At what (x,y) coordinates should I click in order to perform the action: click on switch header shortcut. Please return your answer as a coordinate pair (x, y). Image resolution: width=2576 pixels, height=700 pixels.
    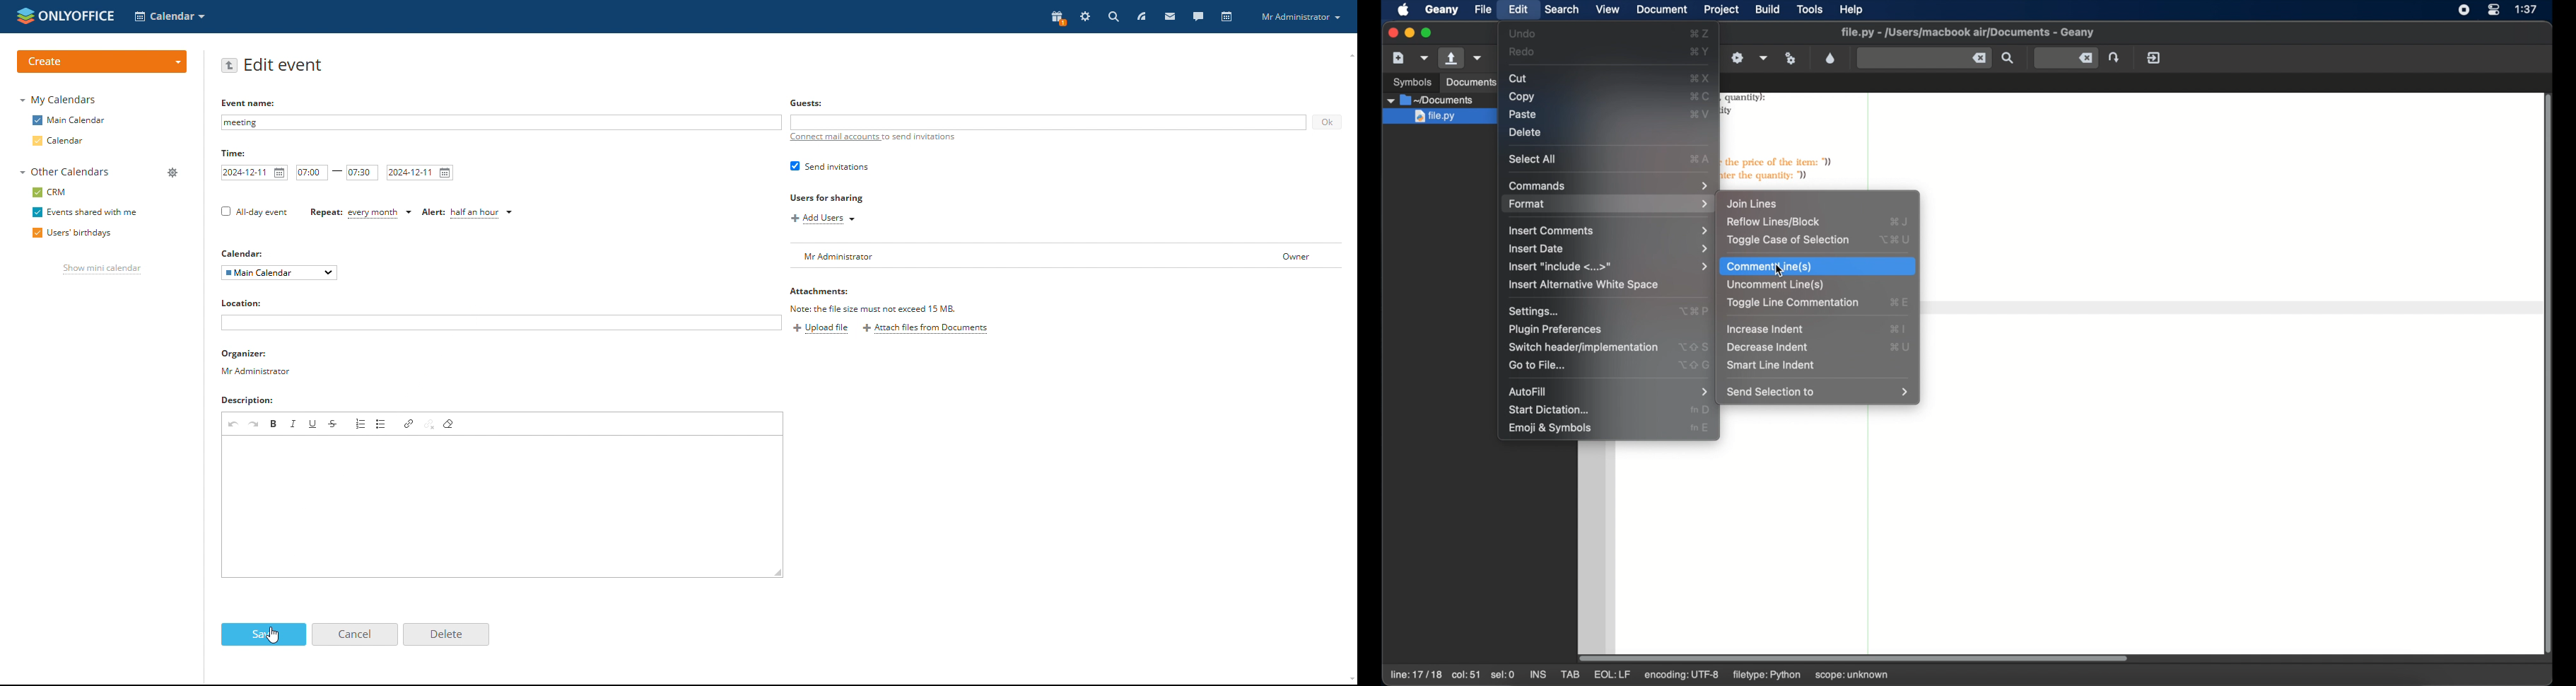
    Looking at the image, I should click on (1694, 347).